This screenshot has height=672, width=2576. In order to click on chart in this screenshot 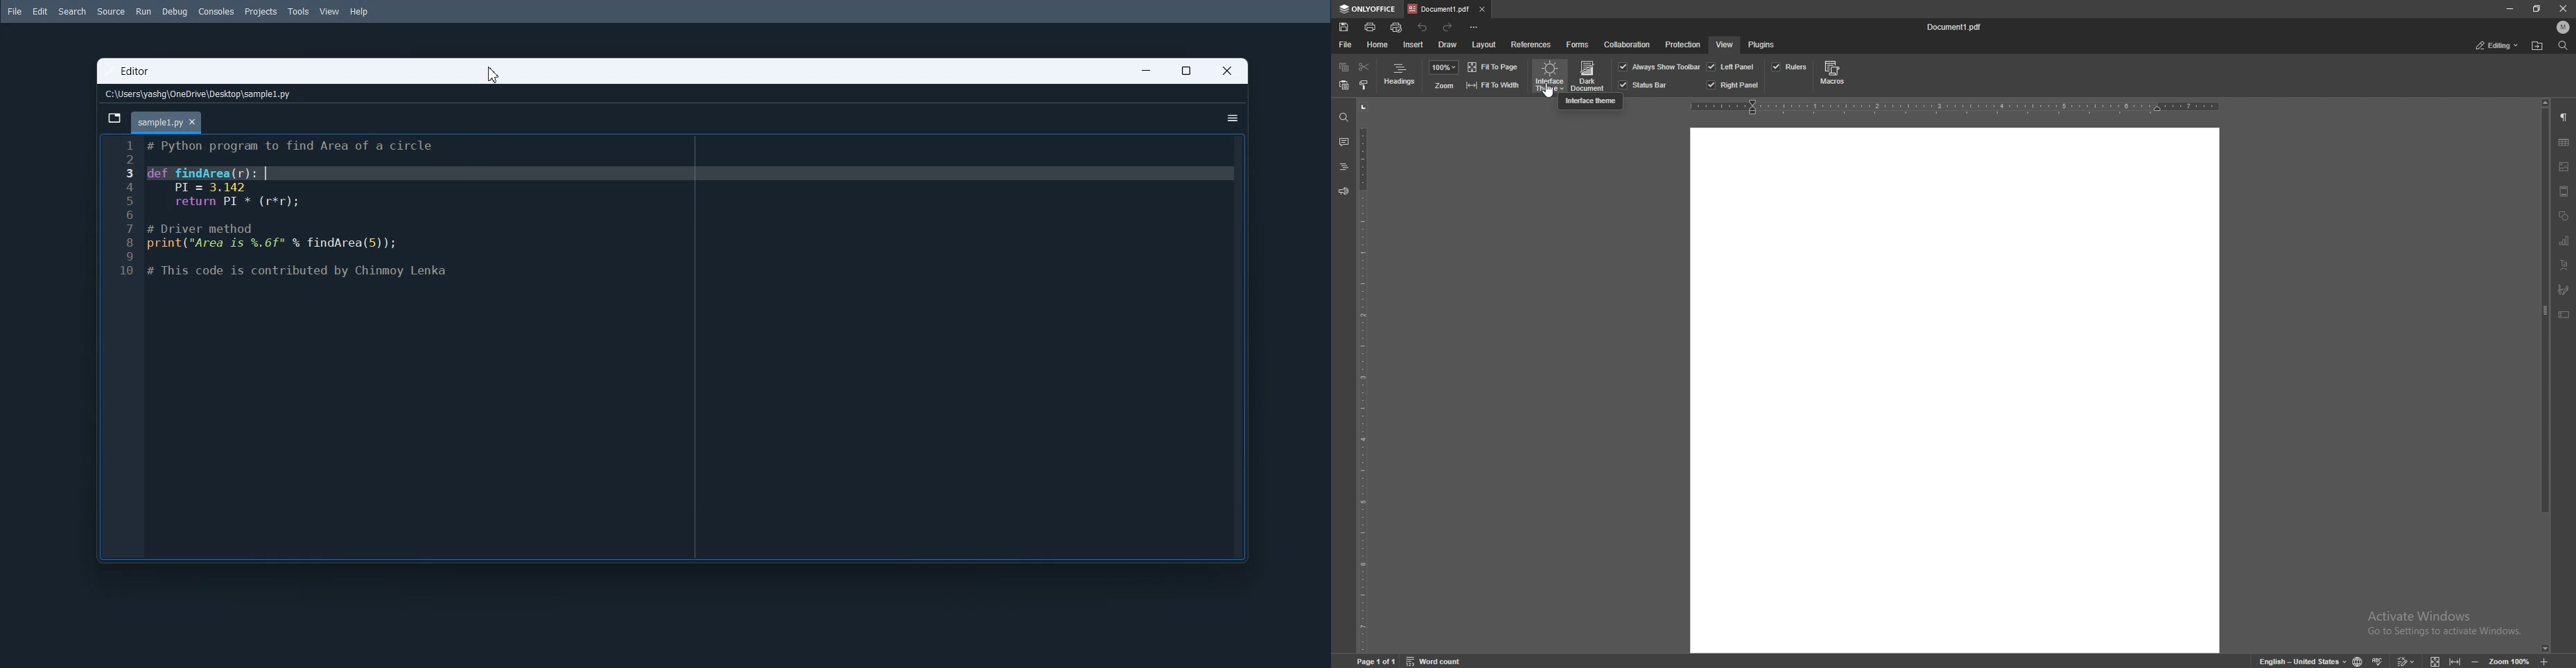, I will do `click(2566, 242)`.